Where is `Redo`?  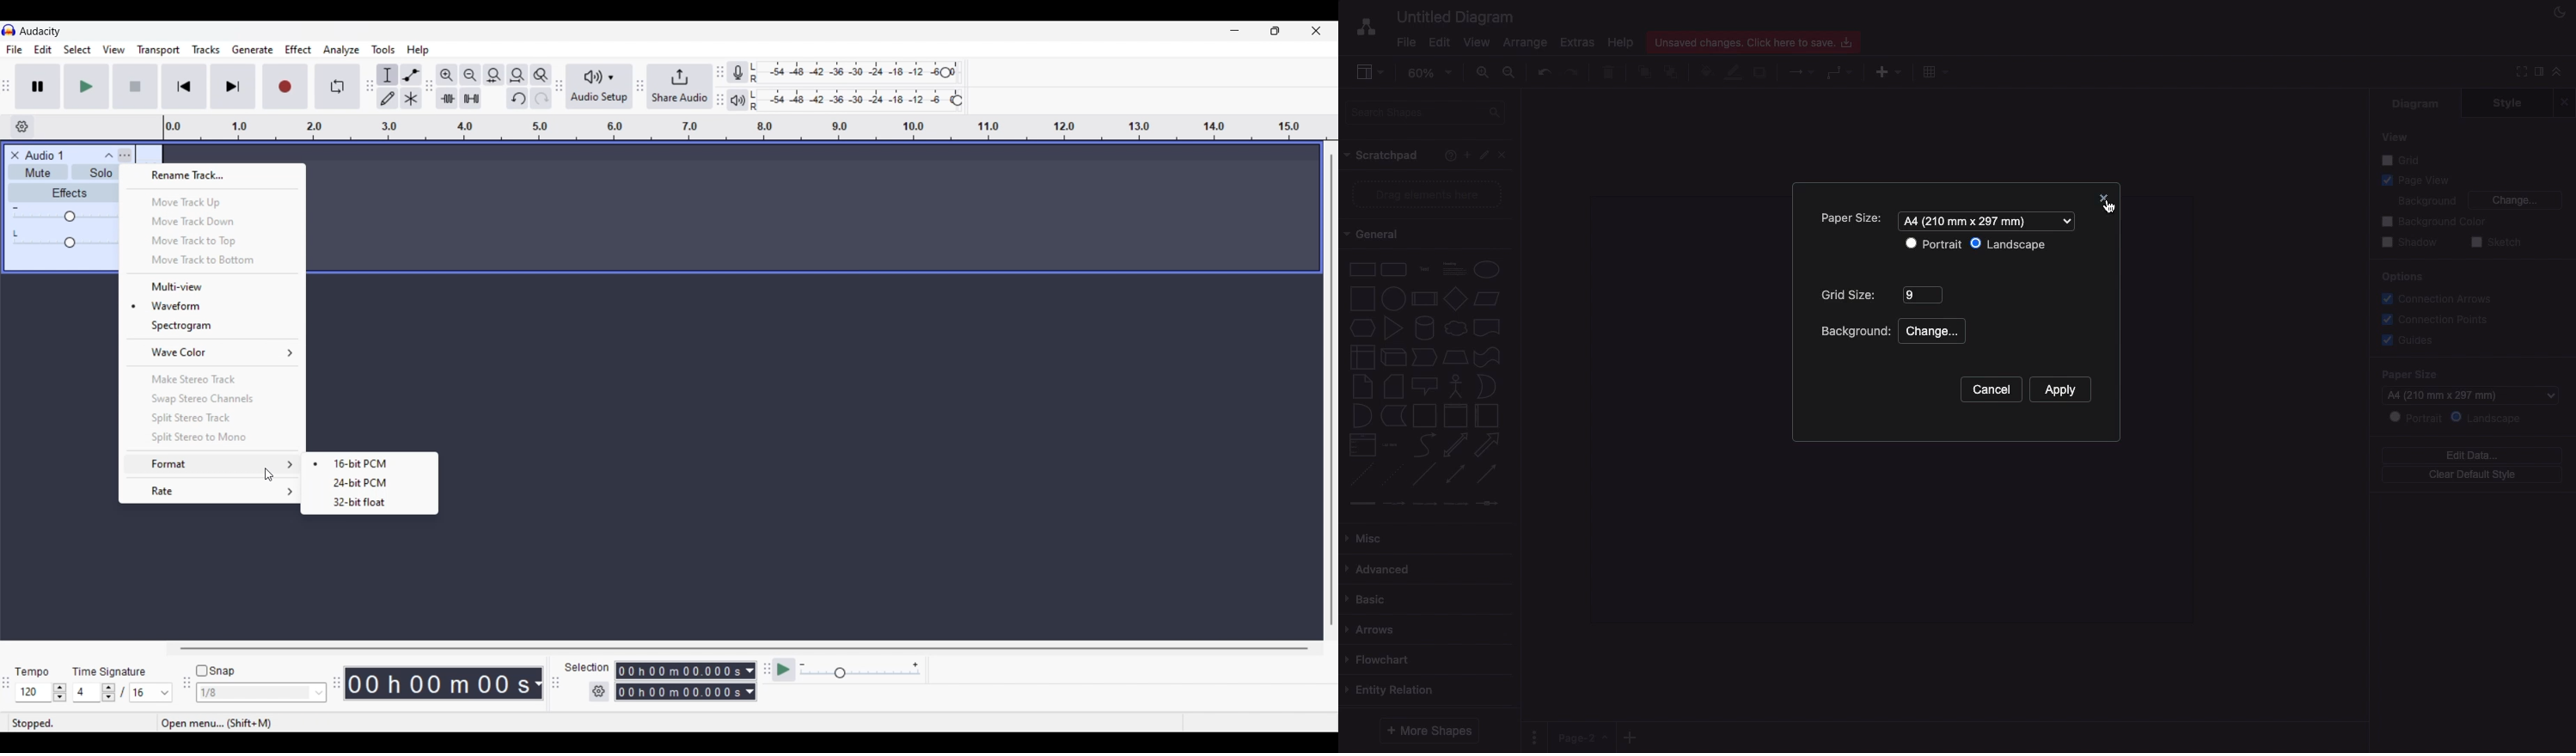 Redo is located at coordinates (1575, 73).